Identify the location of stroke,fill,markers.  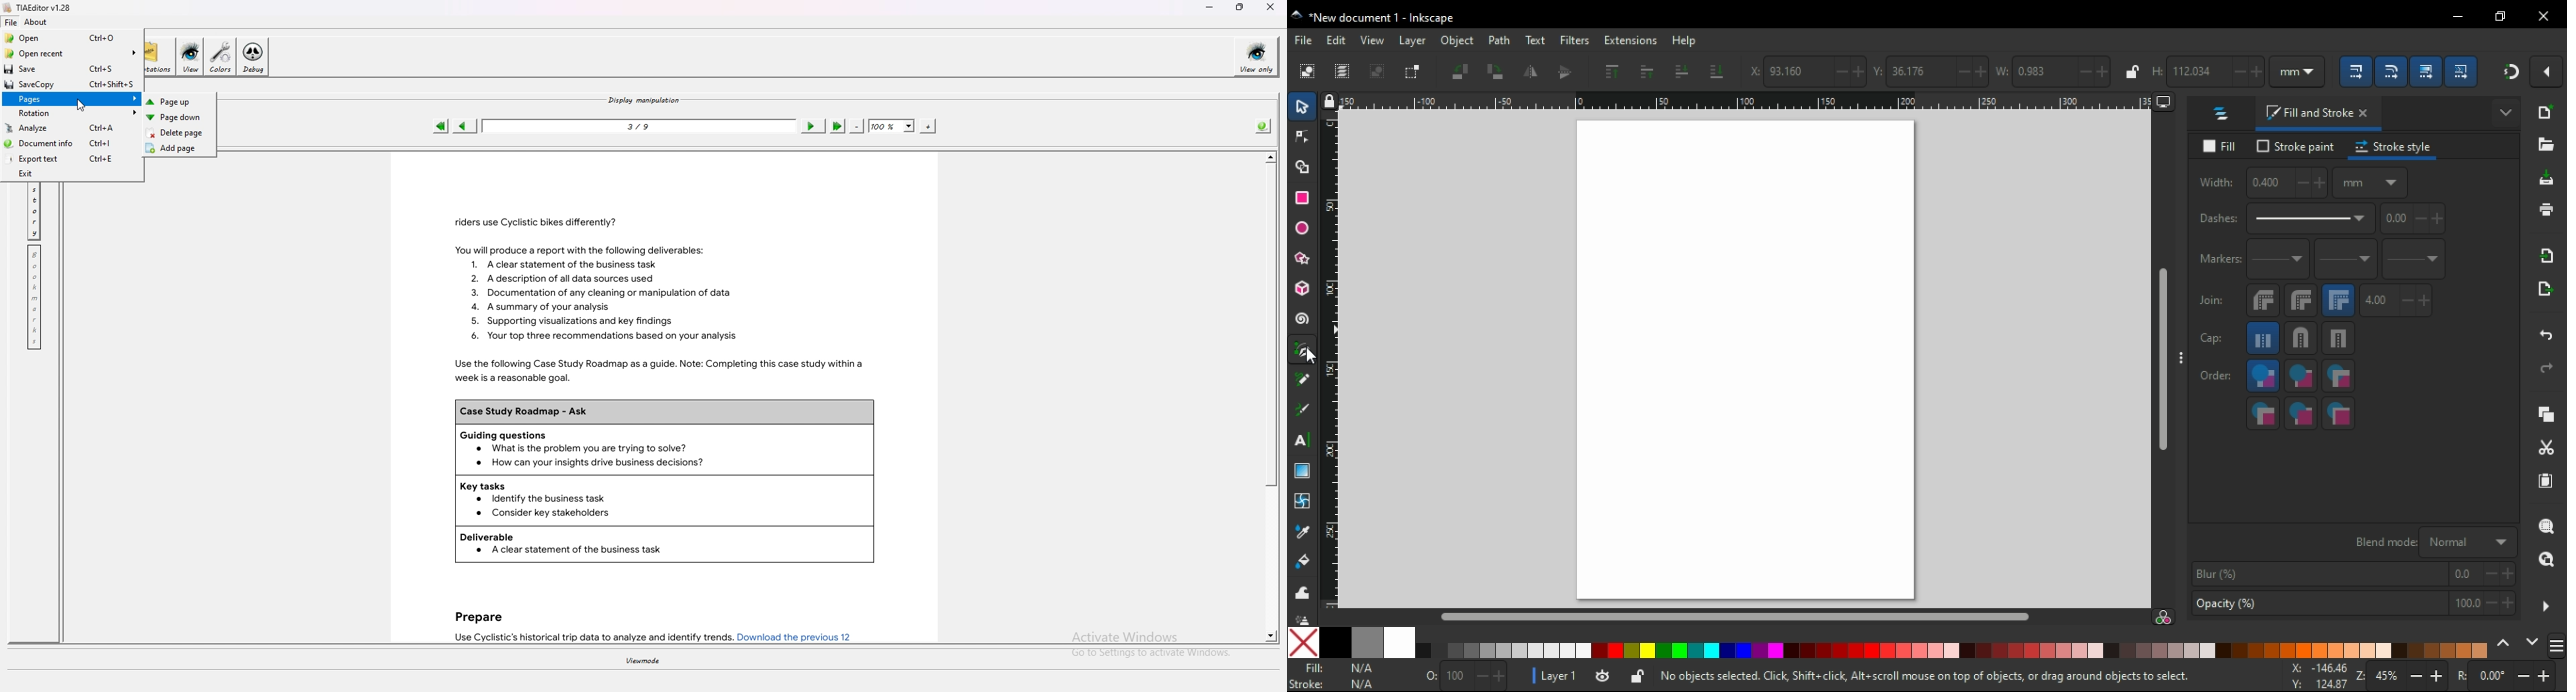
(2301, 377).